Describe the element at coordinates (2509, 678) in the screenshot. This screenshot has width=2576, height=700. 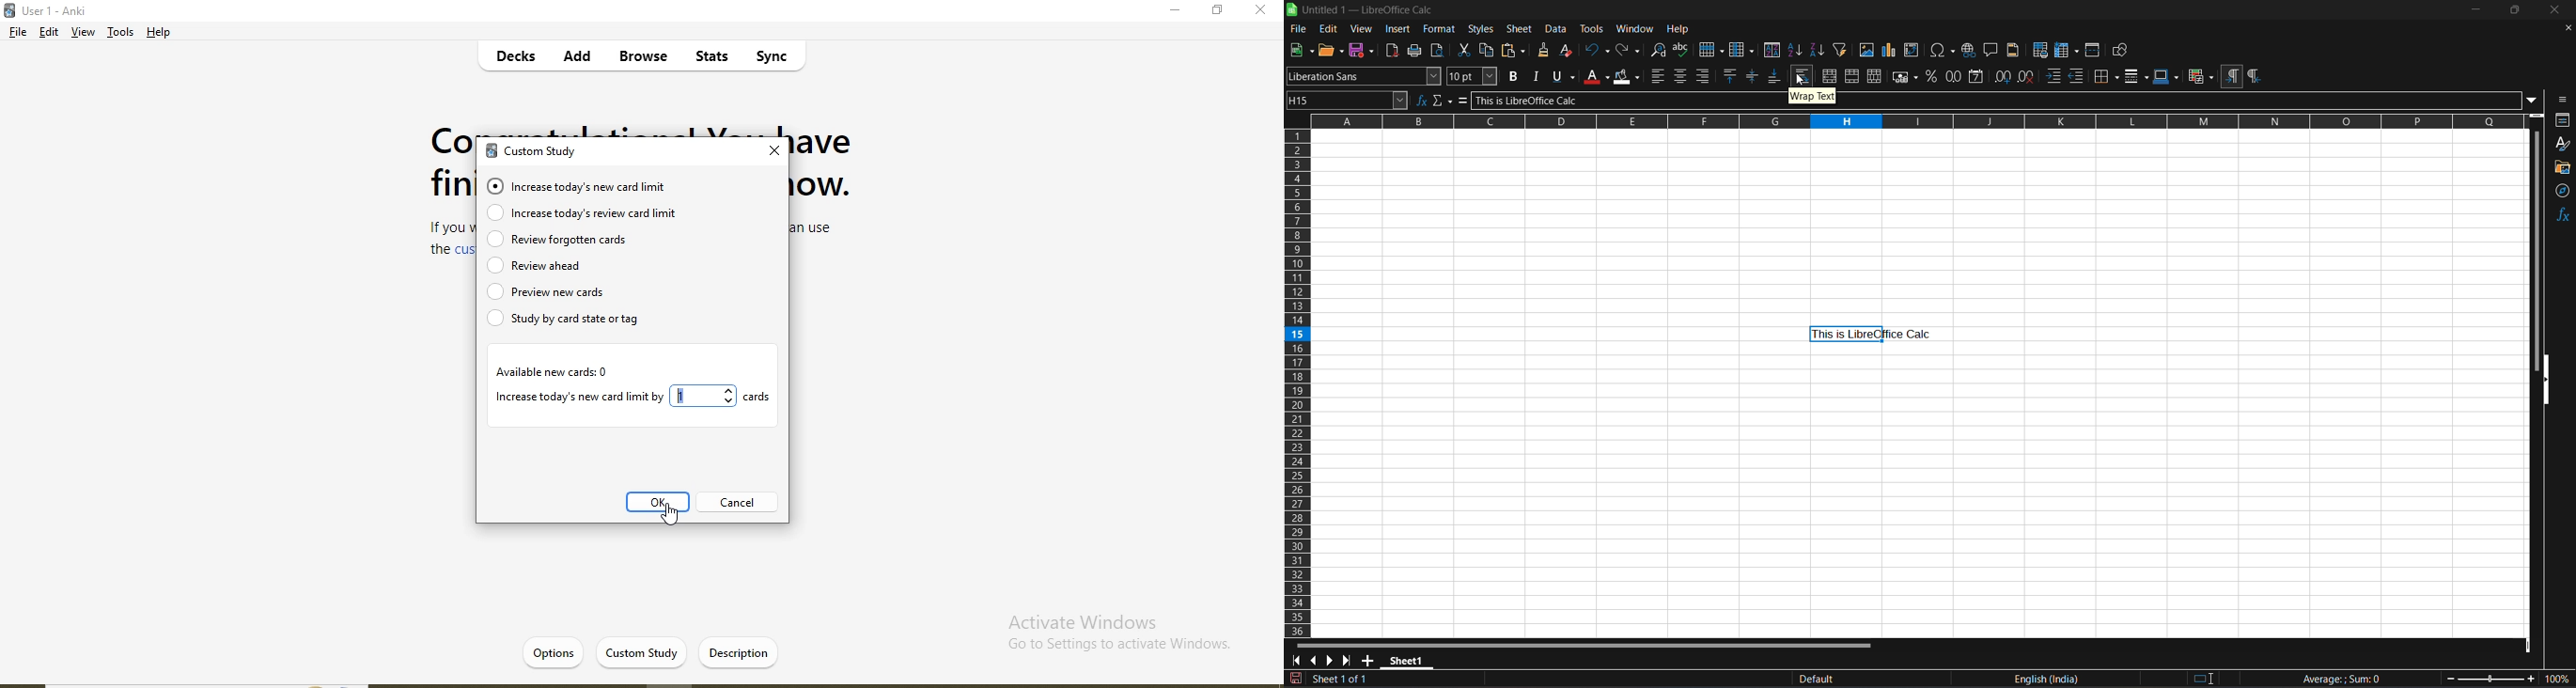
I see `zoom factor` at that location.